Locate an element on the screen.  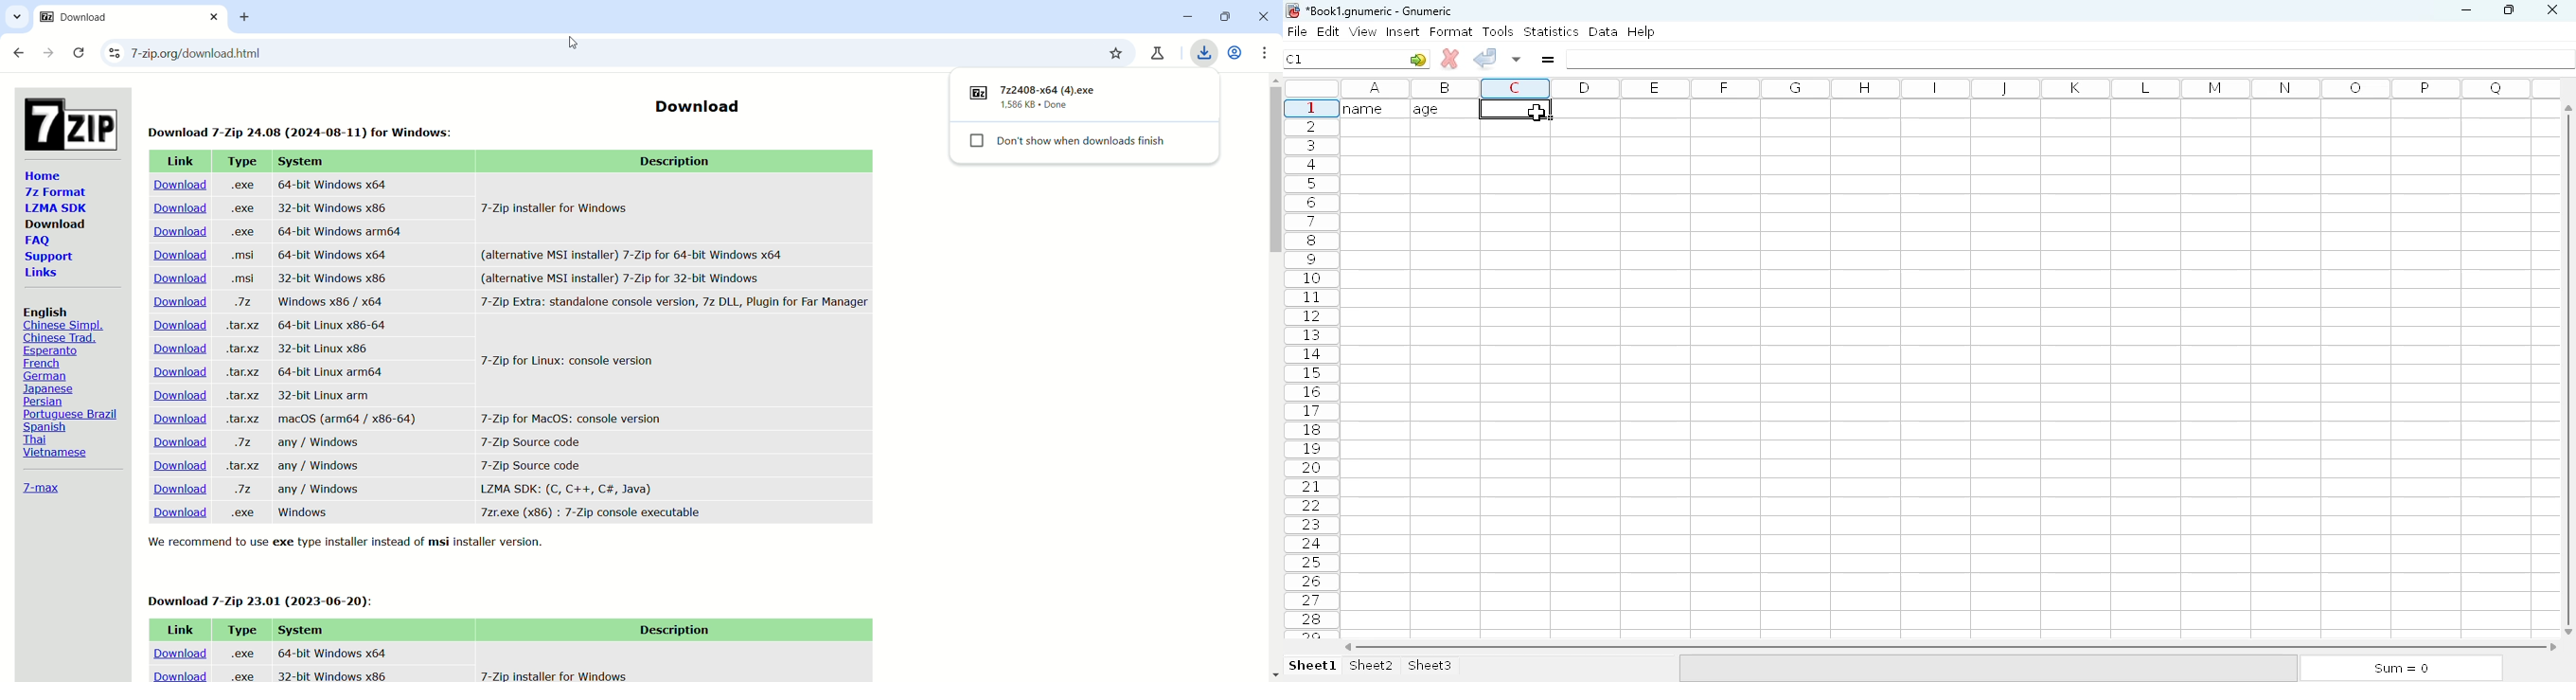
Download is located at coordinates (178, 207).